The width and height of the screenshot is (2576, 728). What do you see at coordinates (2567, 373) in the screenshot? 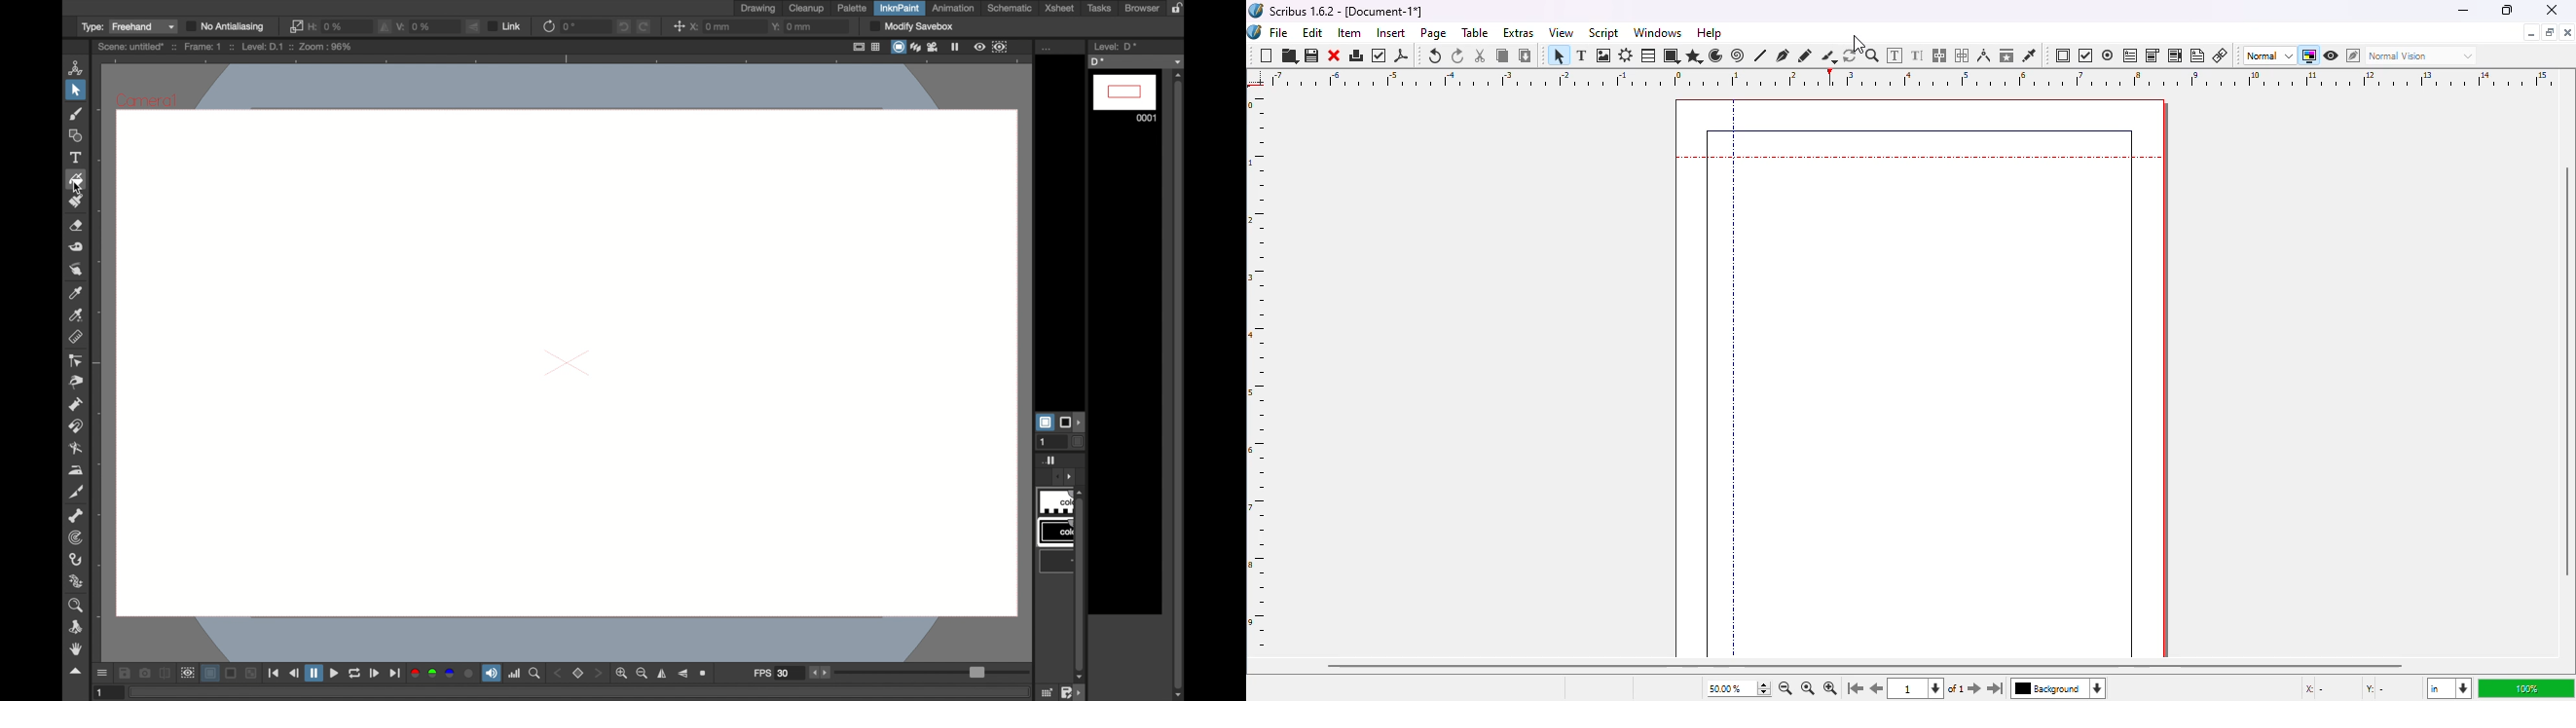
I see `vertical scroll bar` at bounding box center [2567, 373].